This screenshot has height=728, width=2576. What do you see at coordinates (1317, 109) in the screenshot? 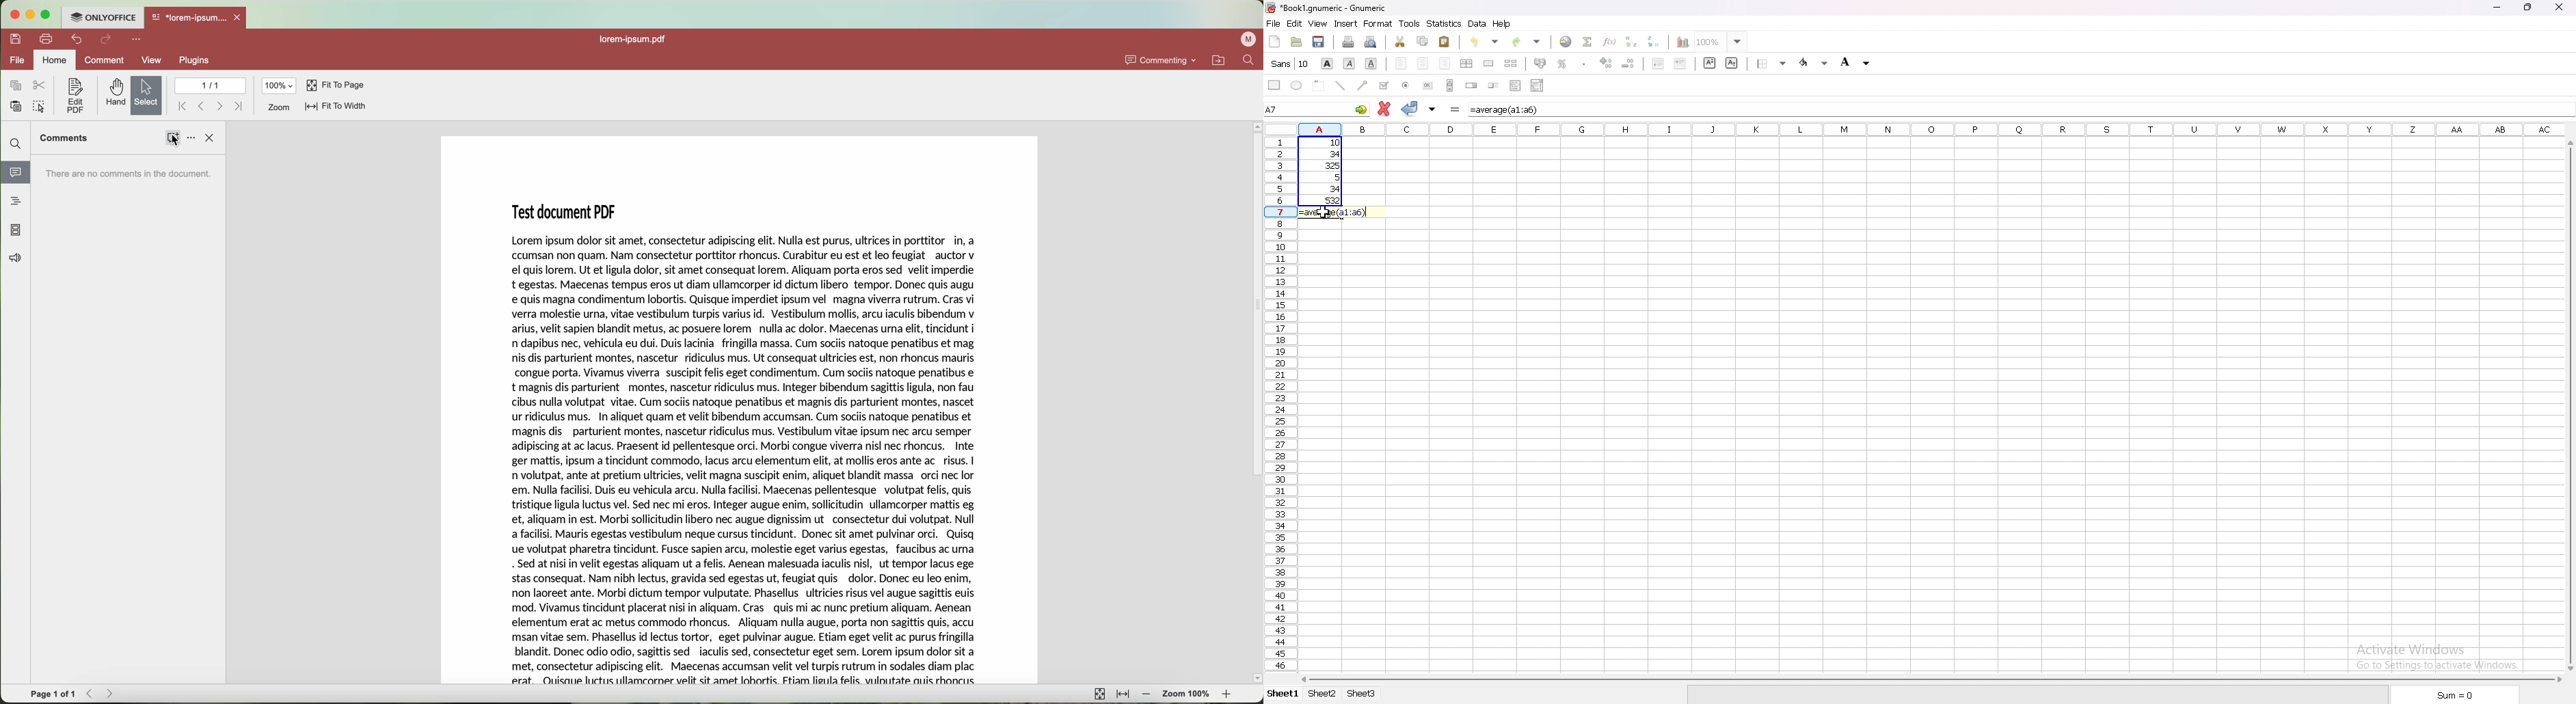
I see `A7` at bounding box center [1317, 109].